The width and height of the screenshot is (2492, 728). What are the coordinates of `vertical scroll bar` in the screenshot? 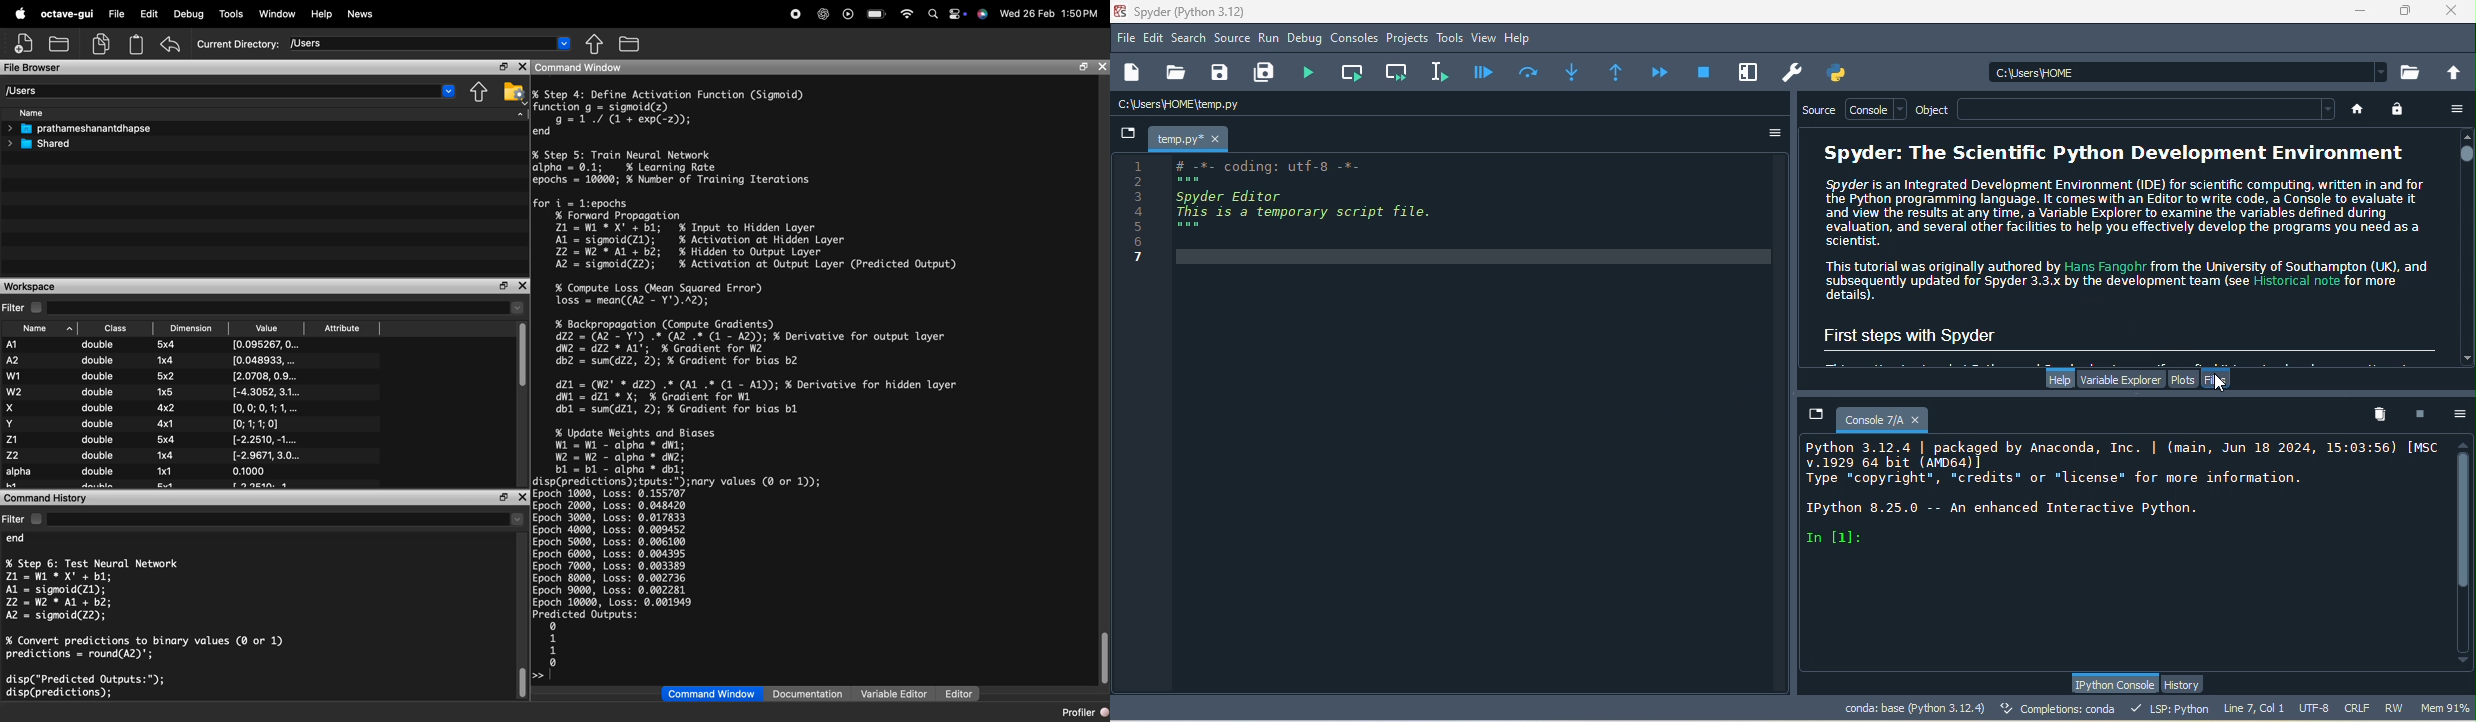 It's located at (2465, 244).